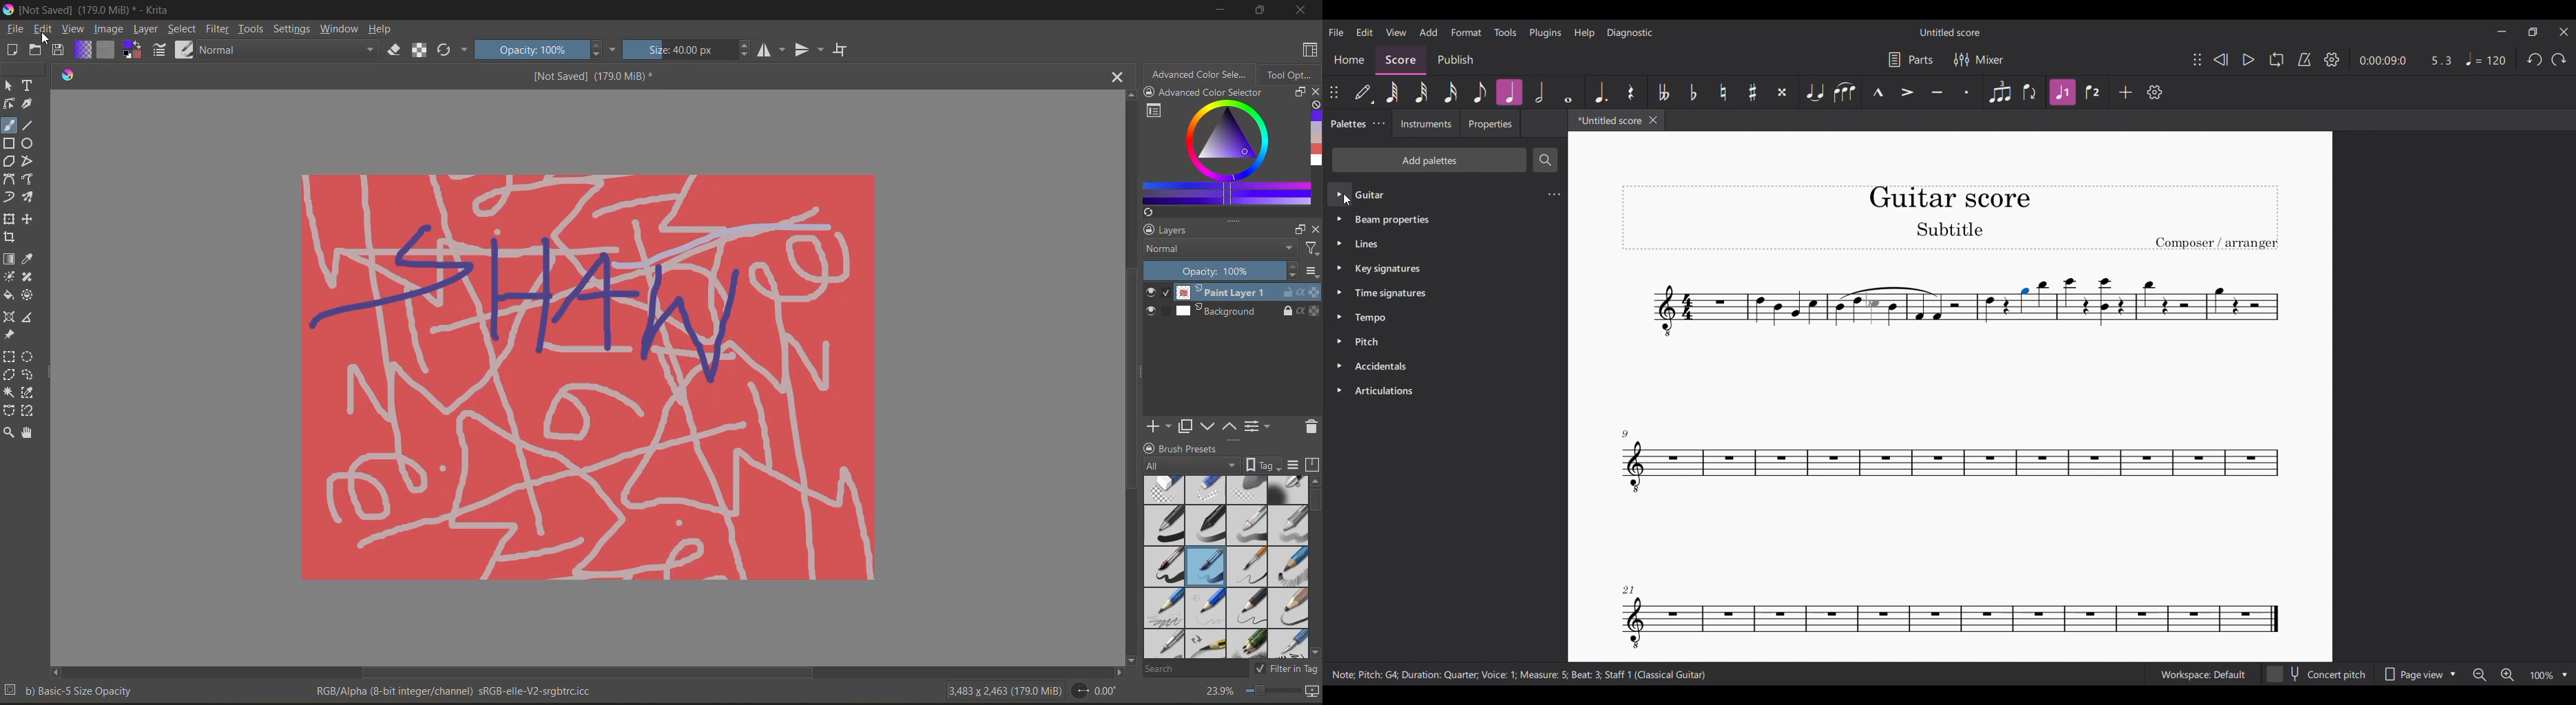  What do you see at coordinates (1388, 269) in the screenshot?
I see `Key signatures palette` at bounding box center [1388, 269].